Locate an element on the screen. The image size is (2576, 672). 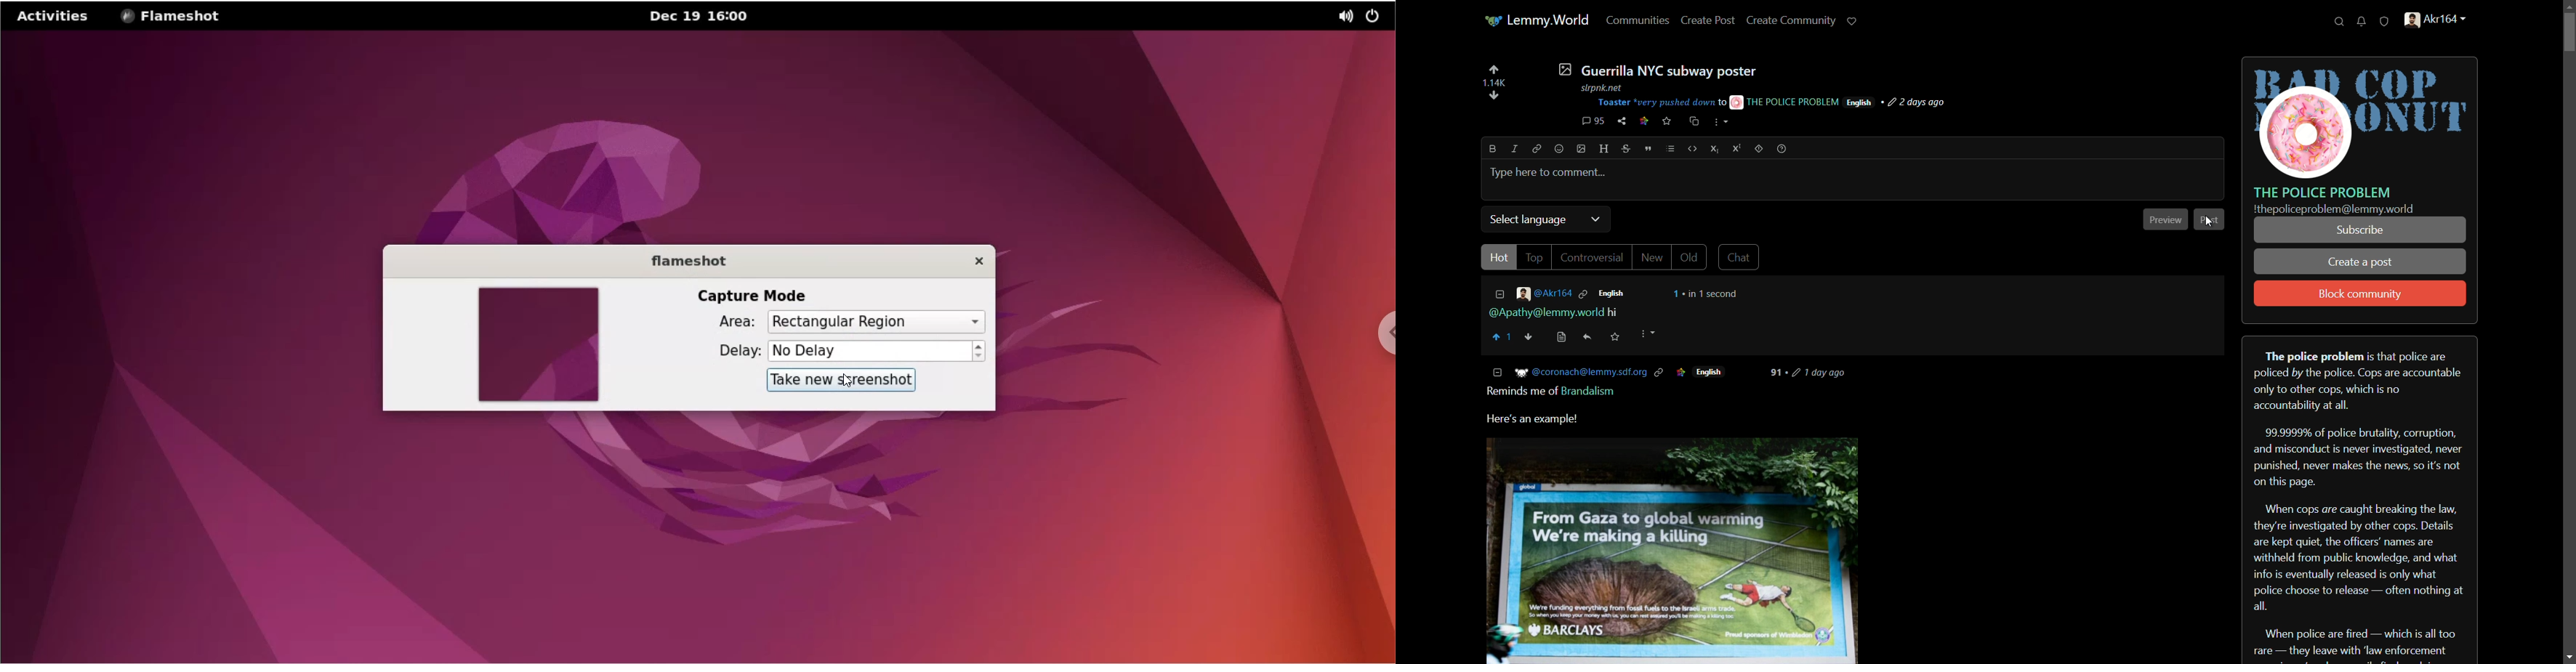
Select language v is located at coordinates (1545, 218).